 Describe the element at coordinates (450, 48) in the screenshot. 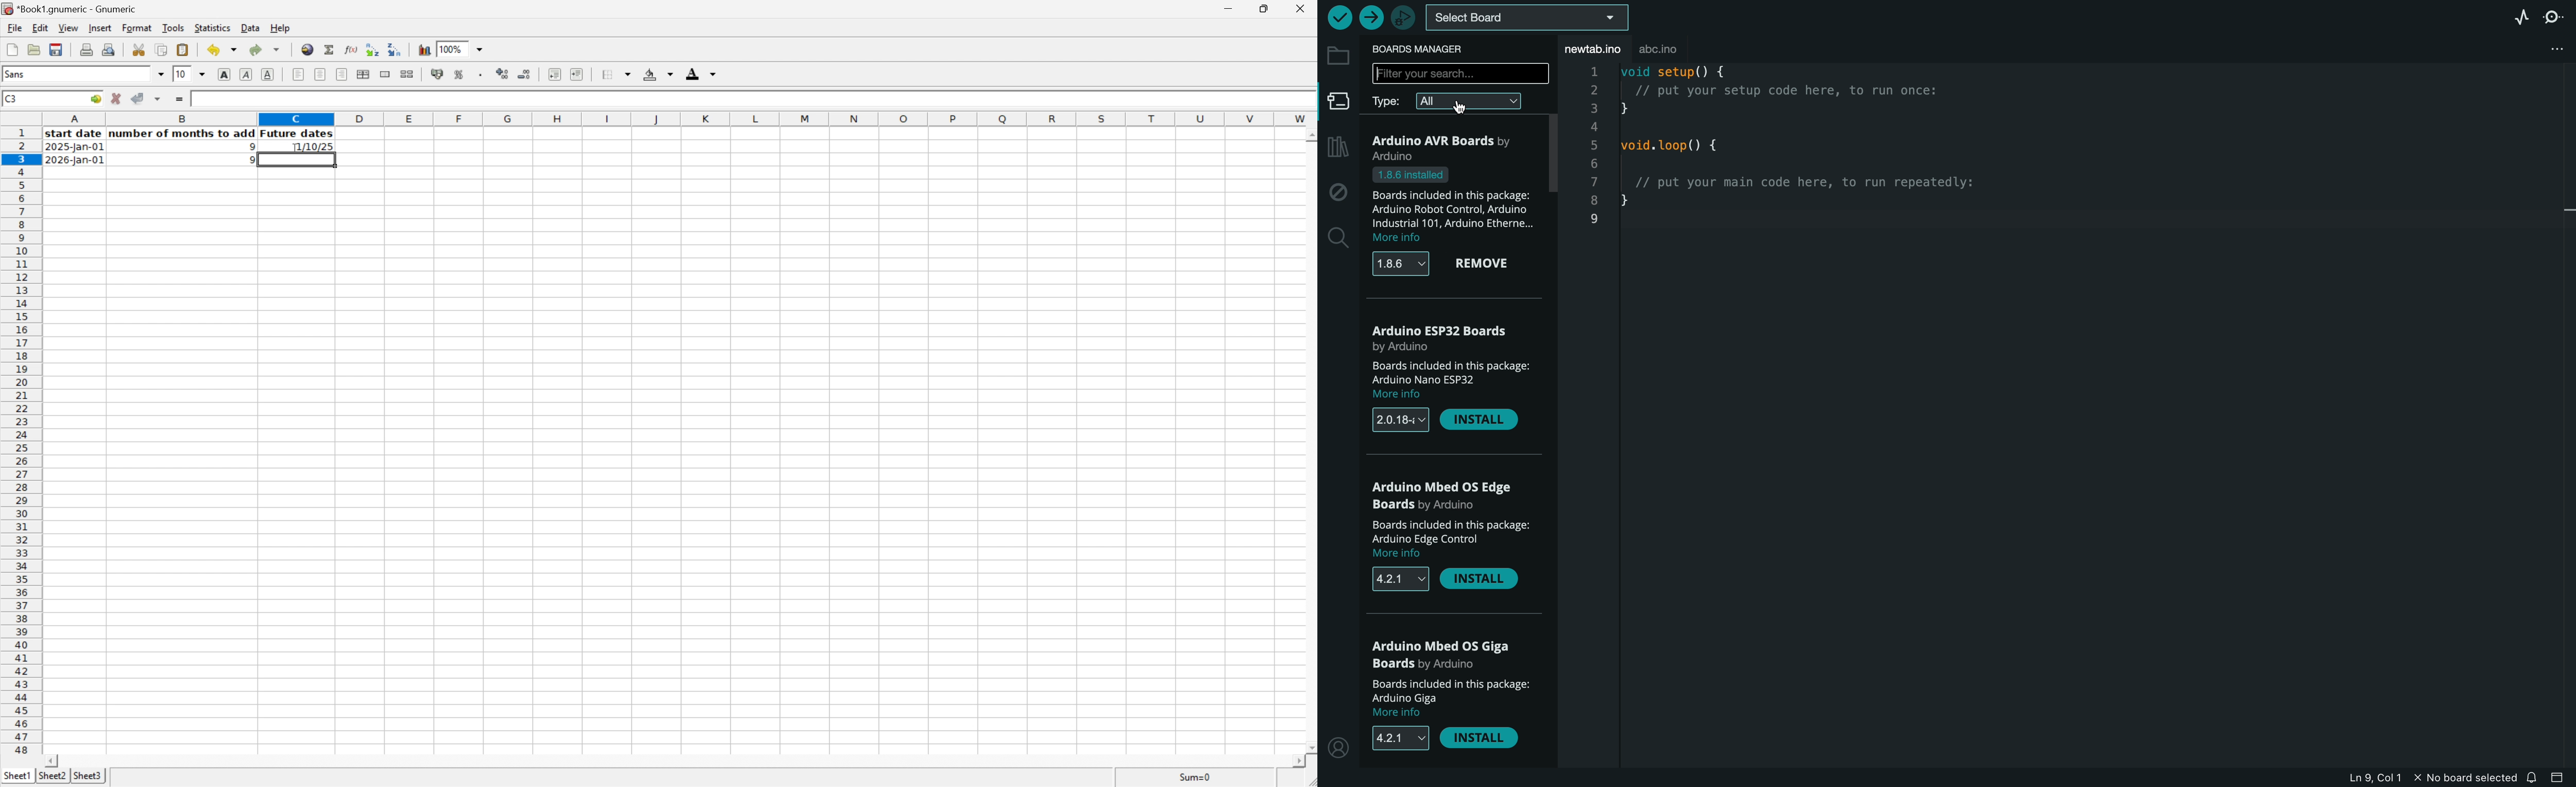

I see `100%` at that location.